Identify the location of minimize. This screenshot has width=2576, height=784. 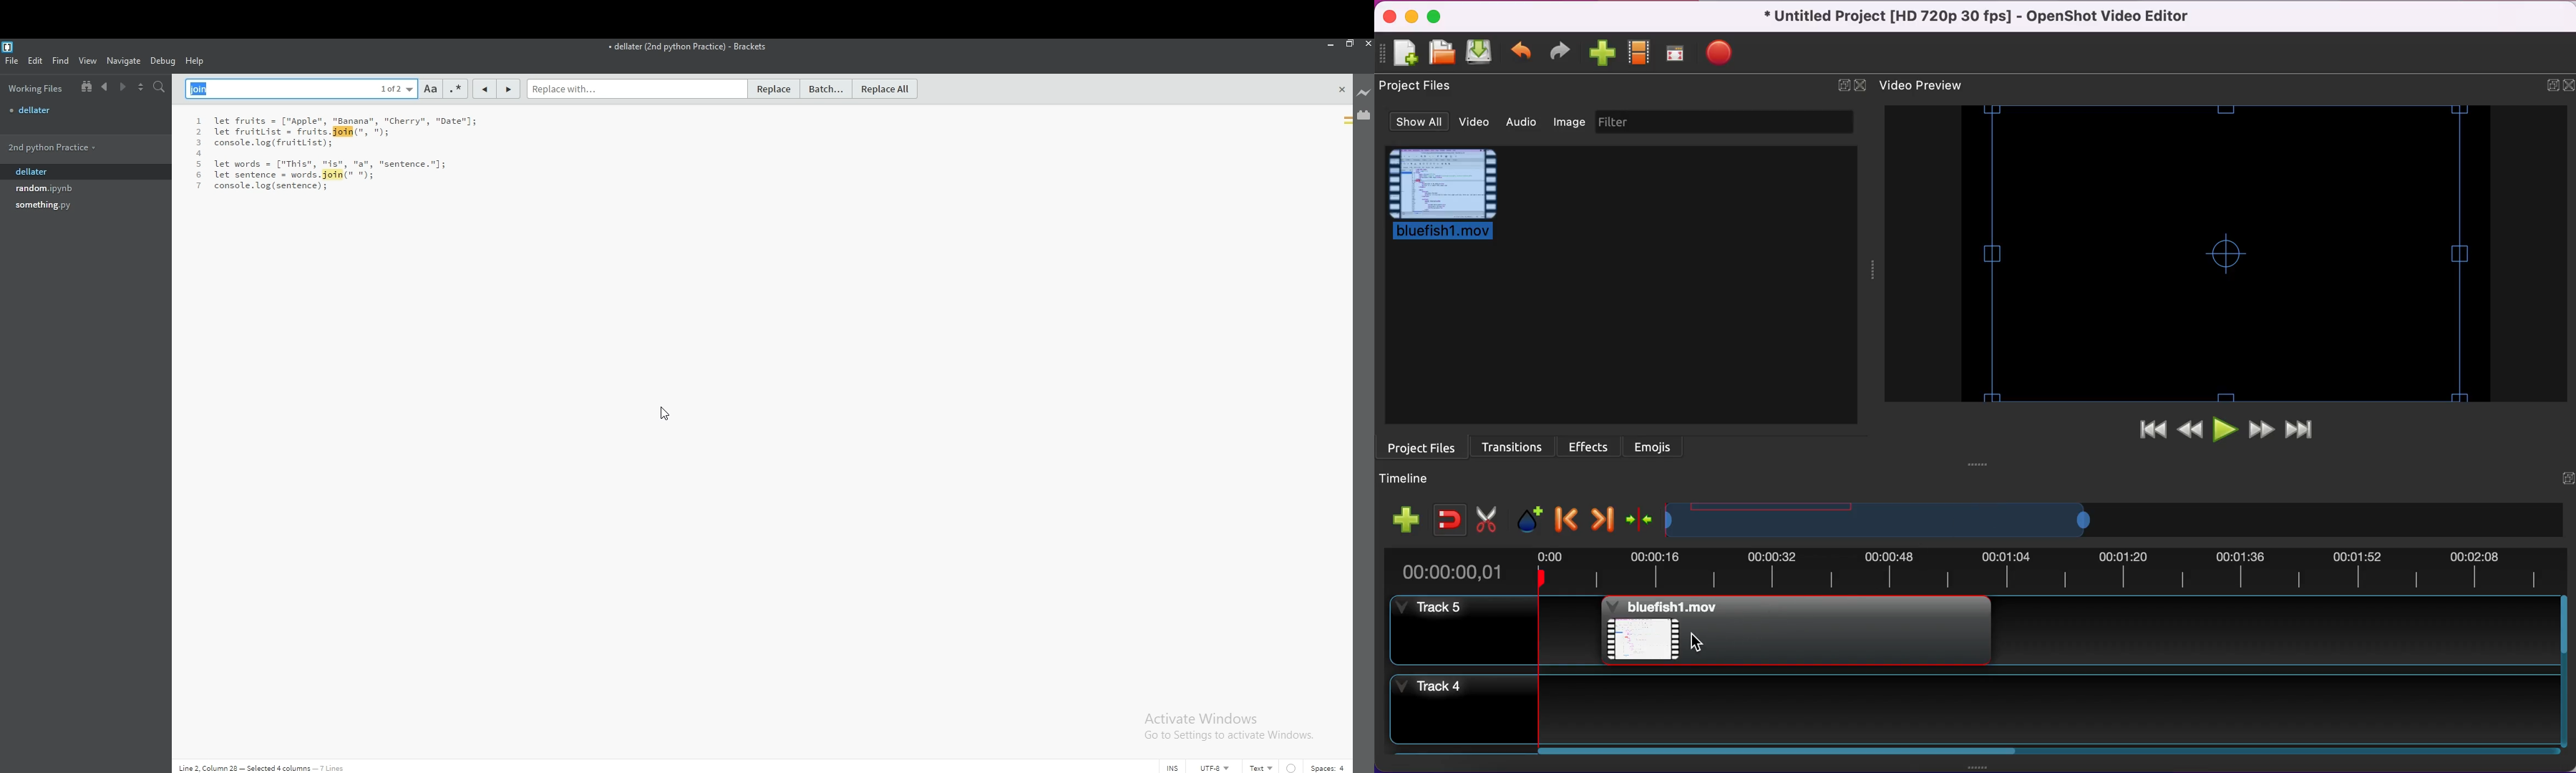
(1411, 17).